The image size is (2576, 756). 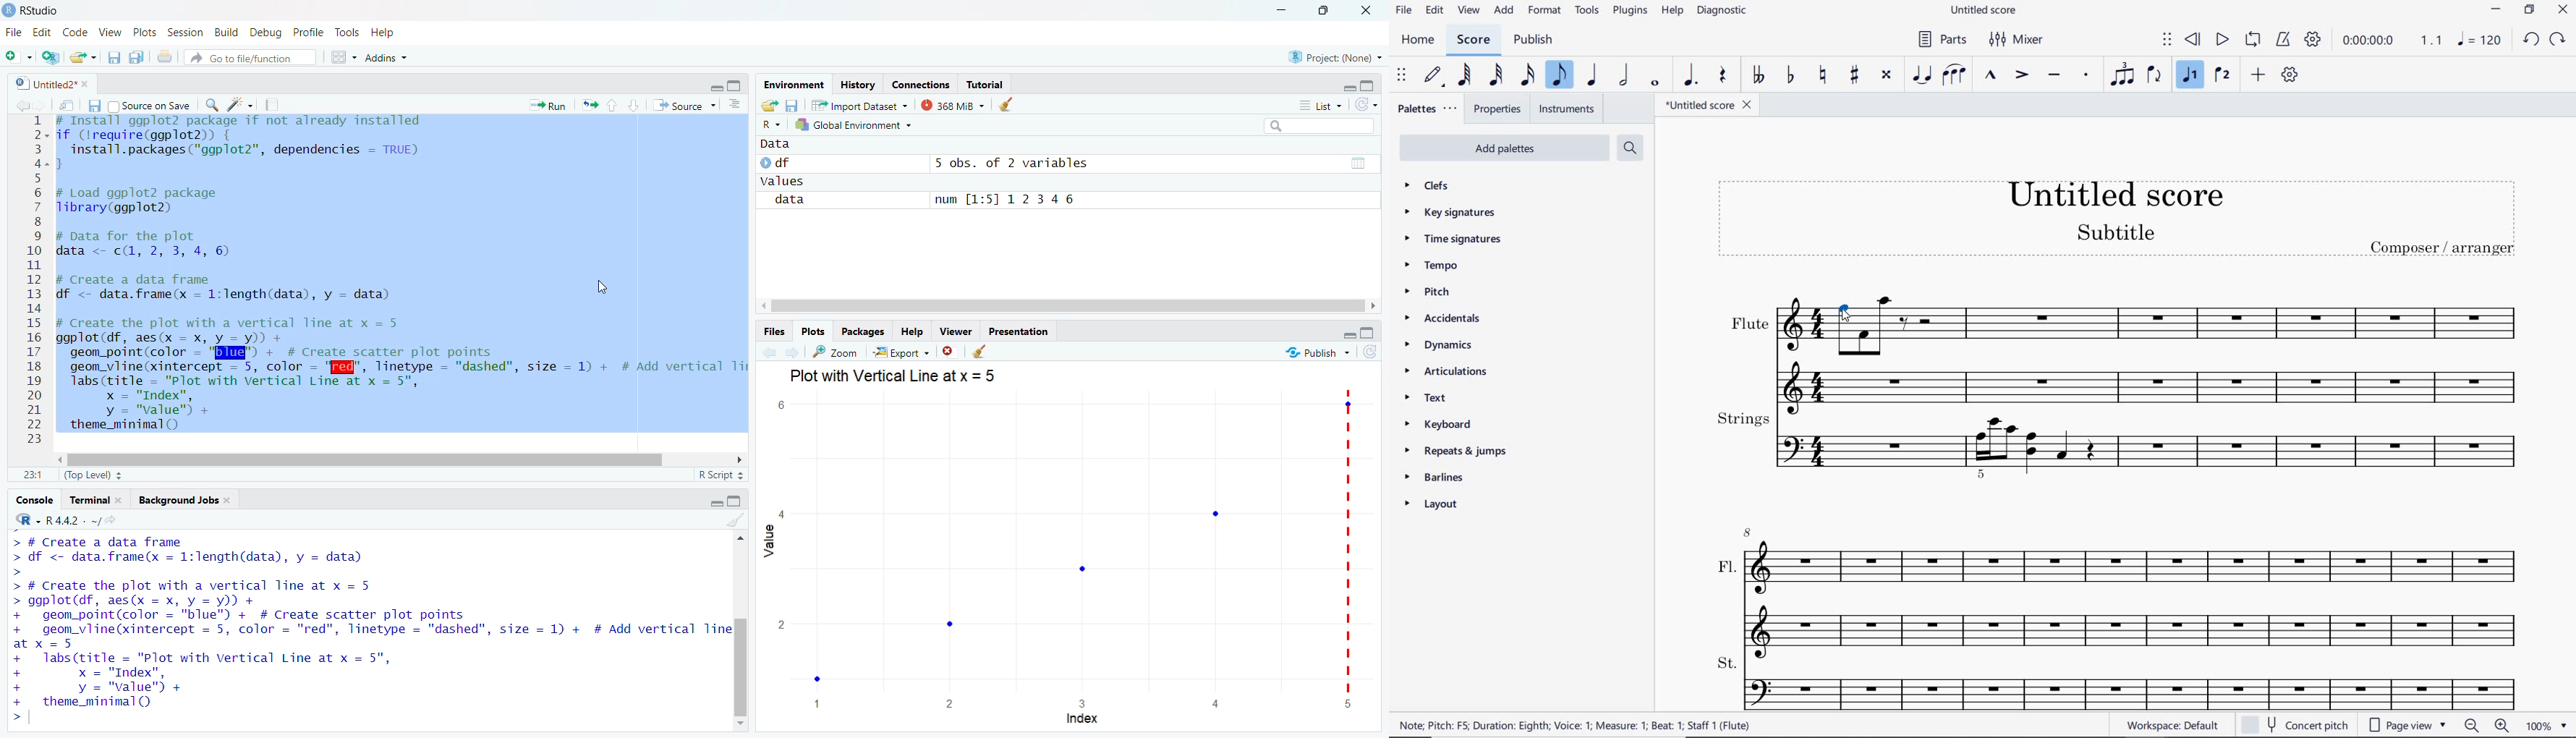 What do you see at coordinates (689, 106) in the screenshot?
I see `“* Source ~` at bounding box center [689, 106].